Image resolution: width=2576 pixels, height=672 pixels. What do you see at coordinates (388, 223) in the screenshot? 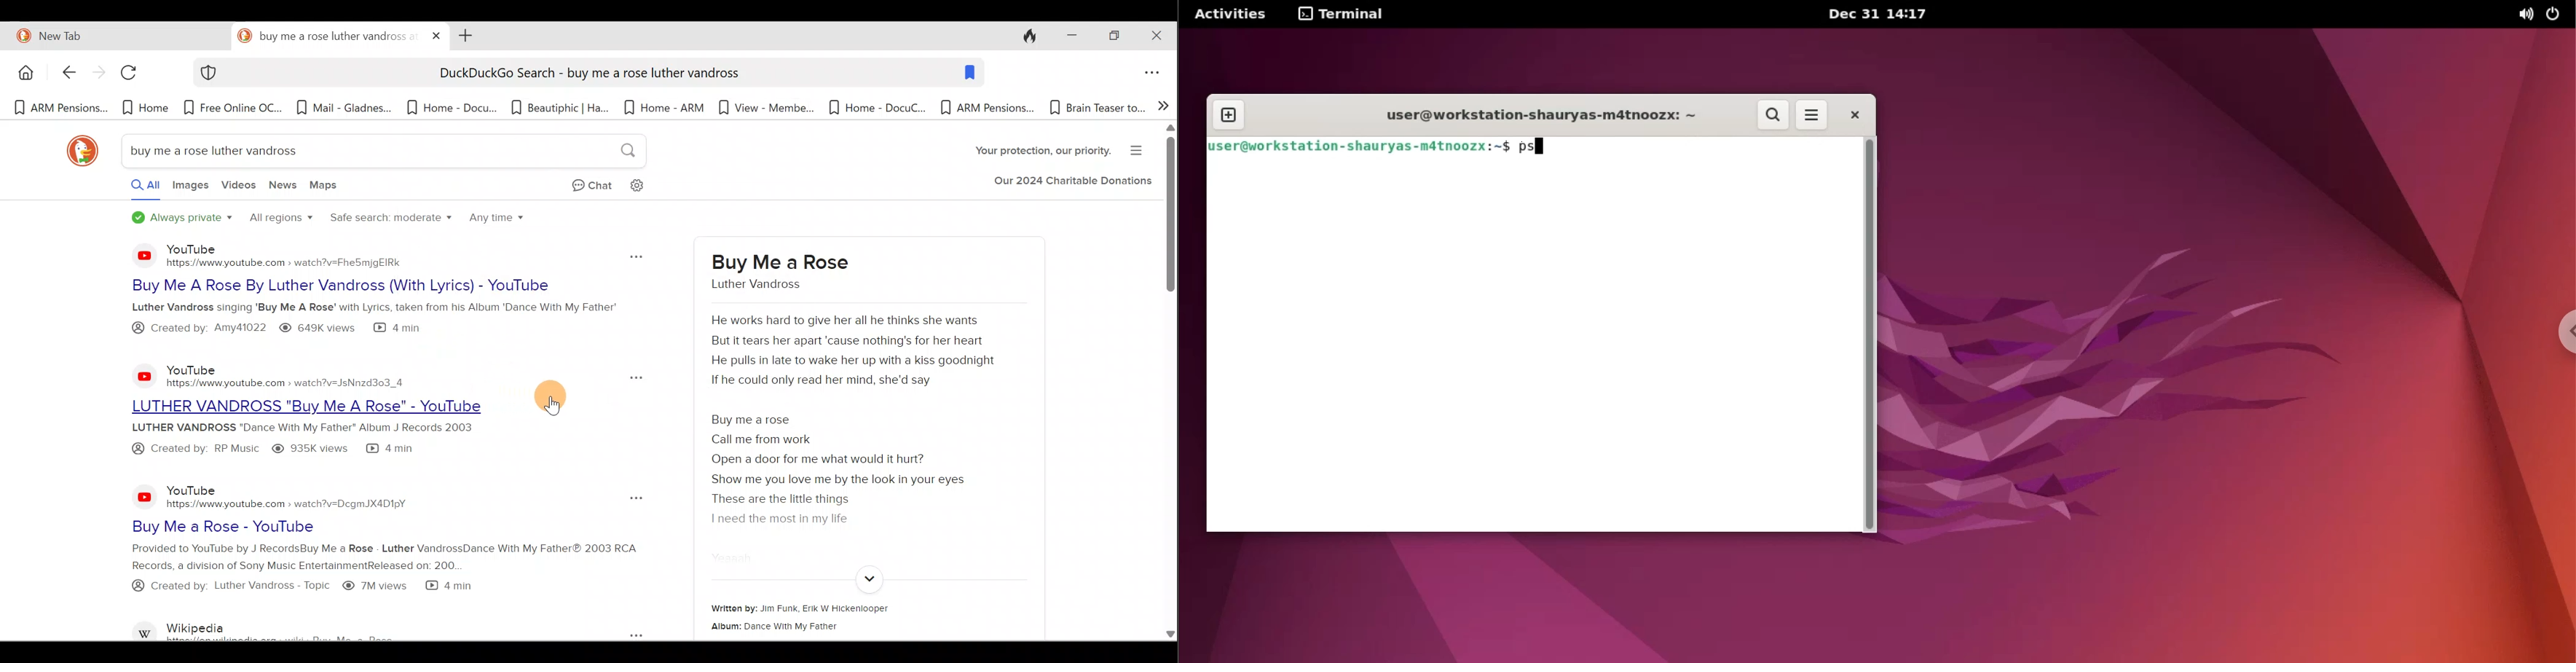
I see `Safe search: moderate` at bounding box center [388, 223].